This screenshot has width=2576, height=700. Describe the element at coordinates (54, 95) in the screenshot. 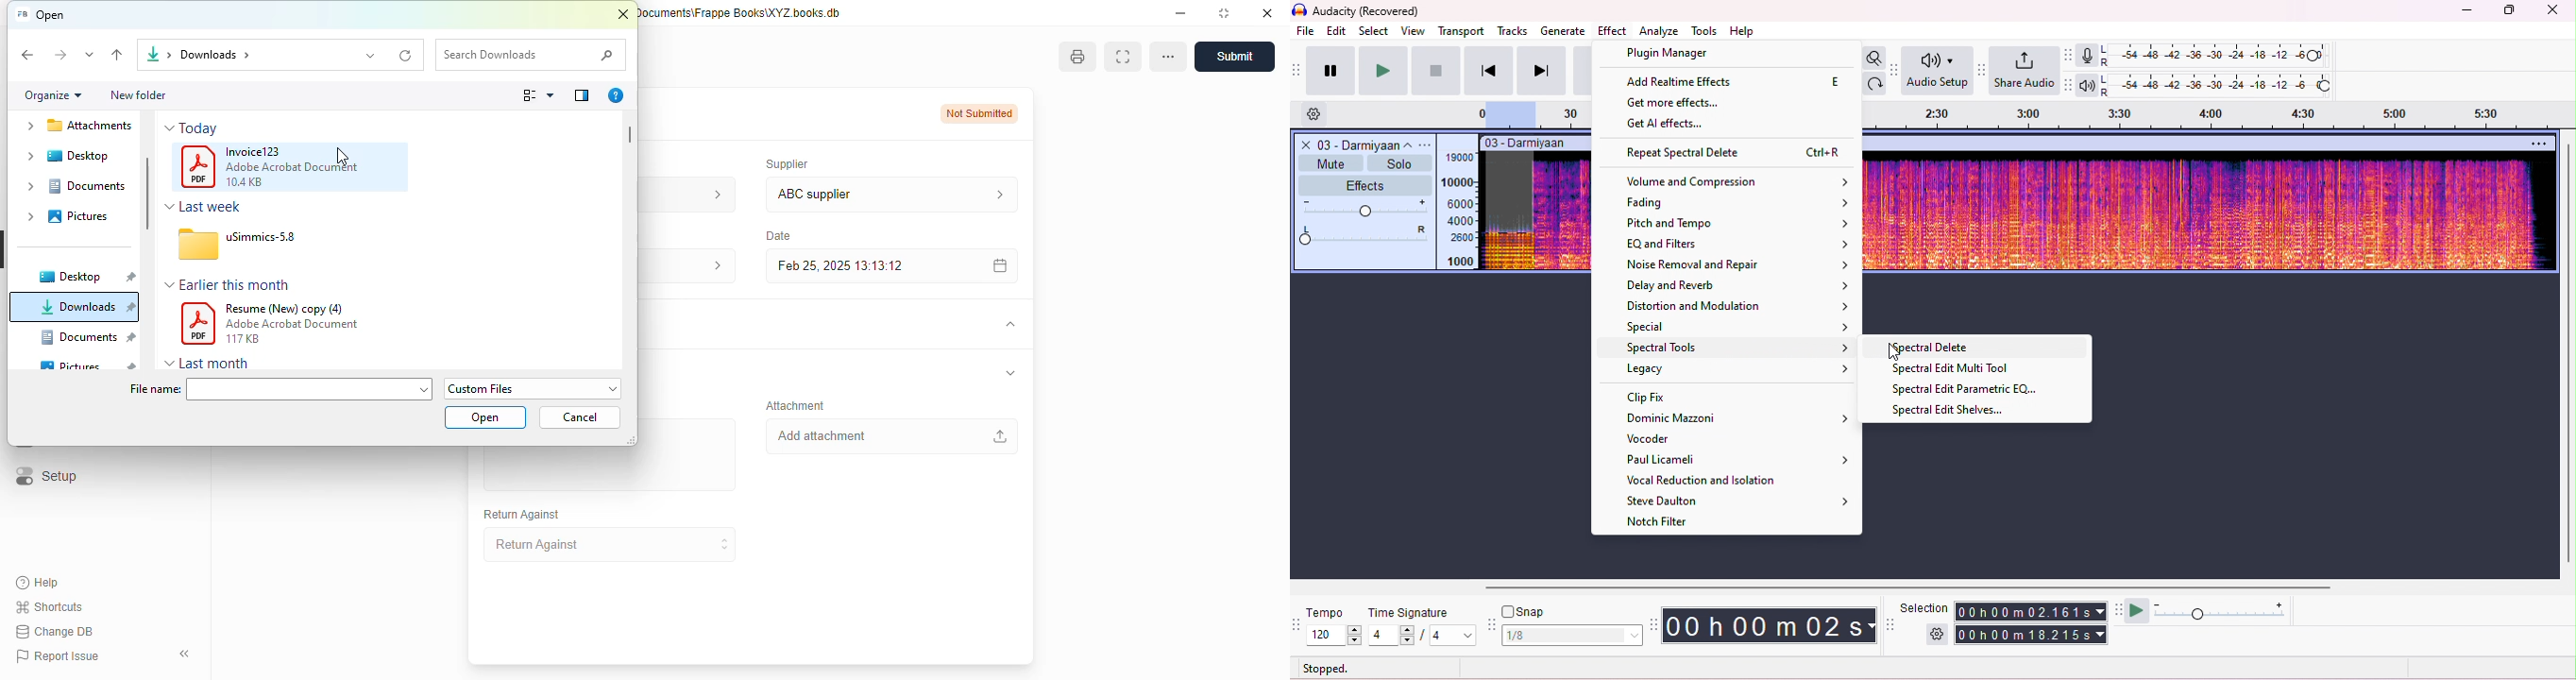

I see `organize ` at that location.